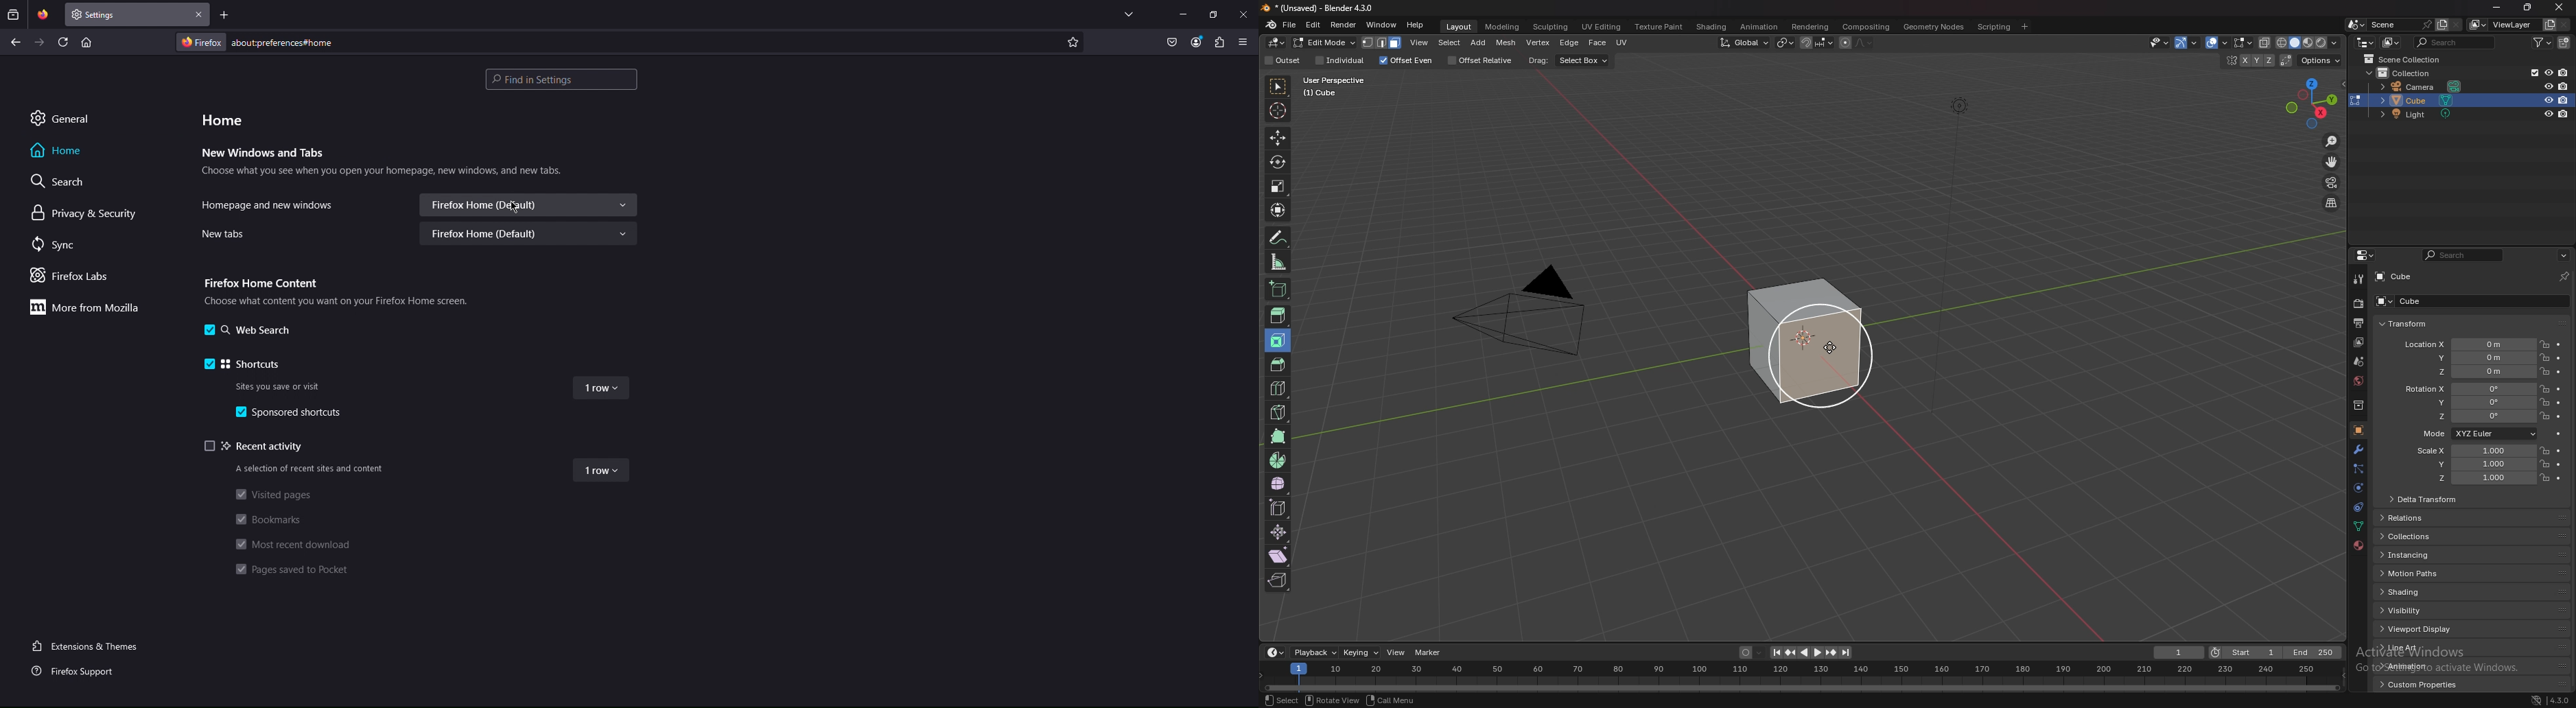 This screenshot has width=2576, height=728. I want to click on Shortcuts, so click(244, 365).